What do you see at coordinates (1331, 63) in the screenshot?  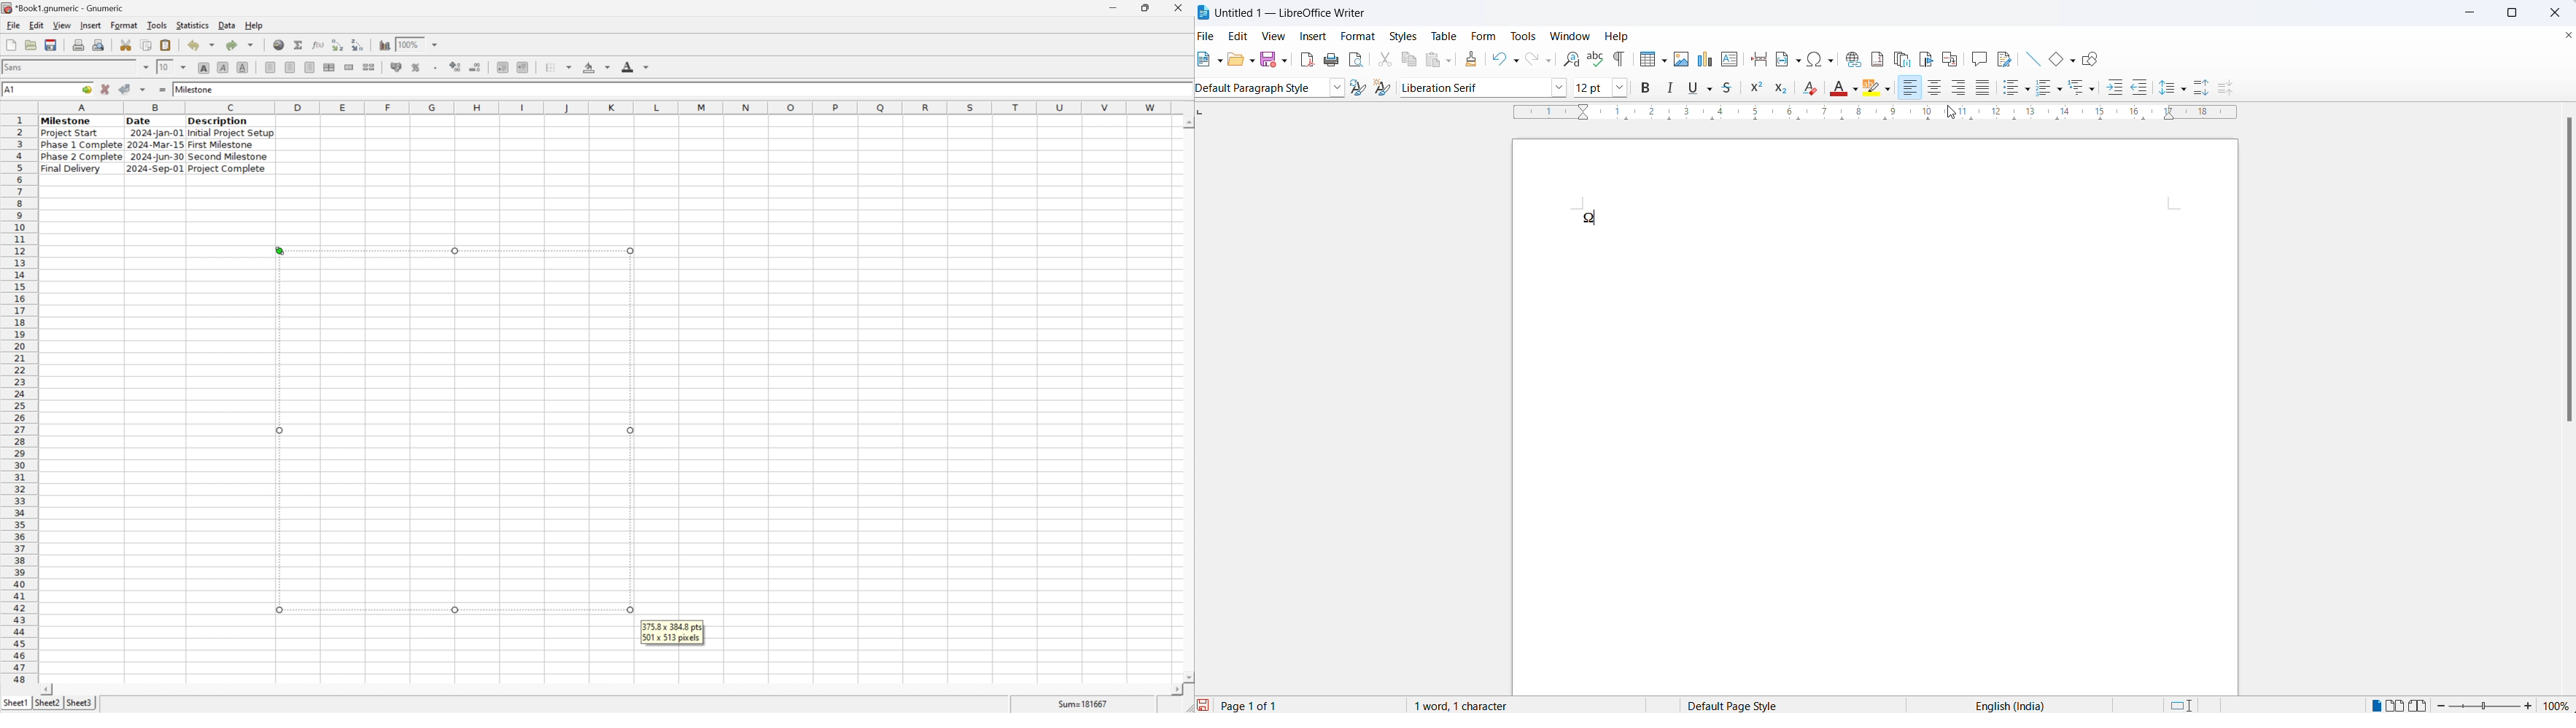 I see `print` at bounding box center [1331, 63].